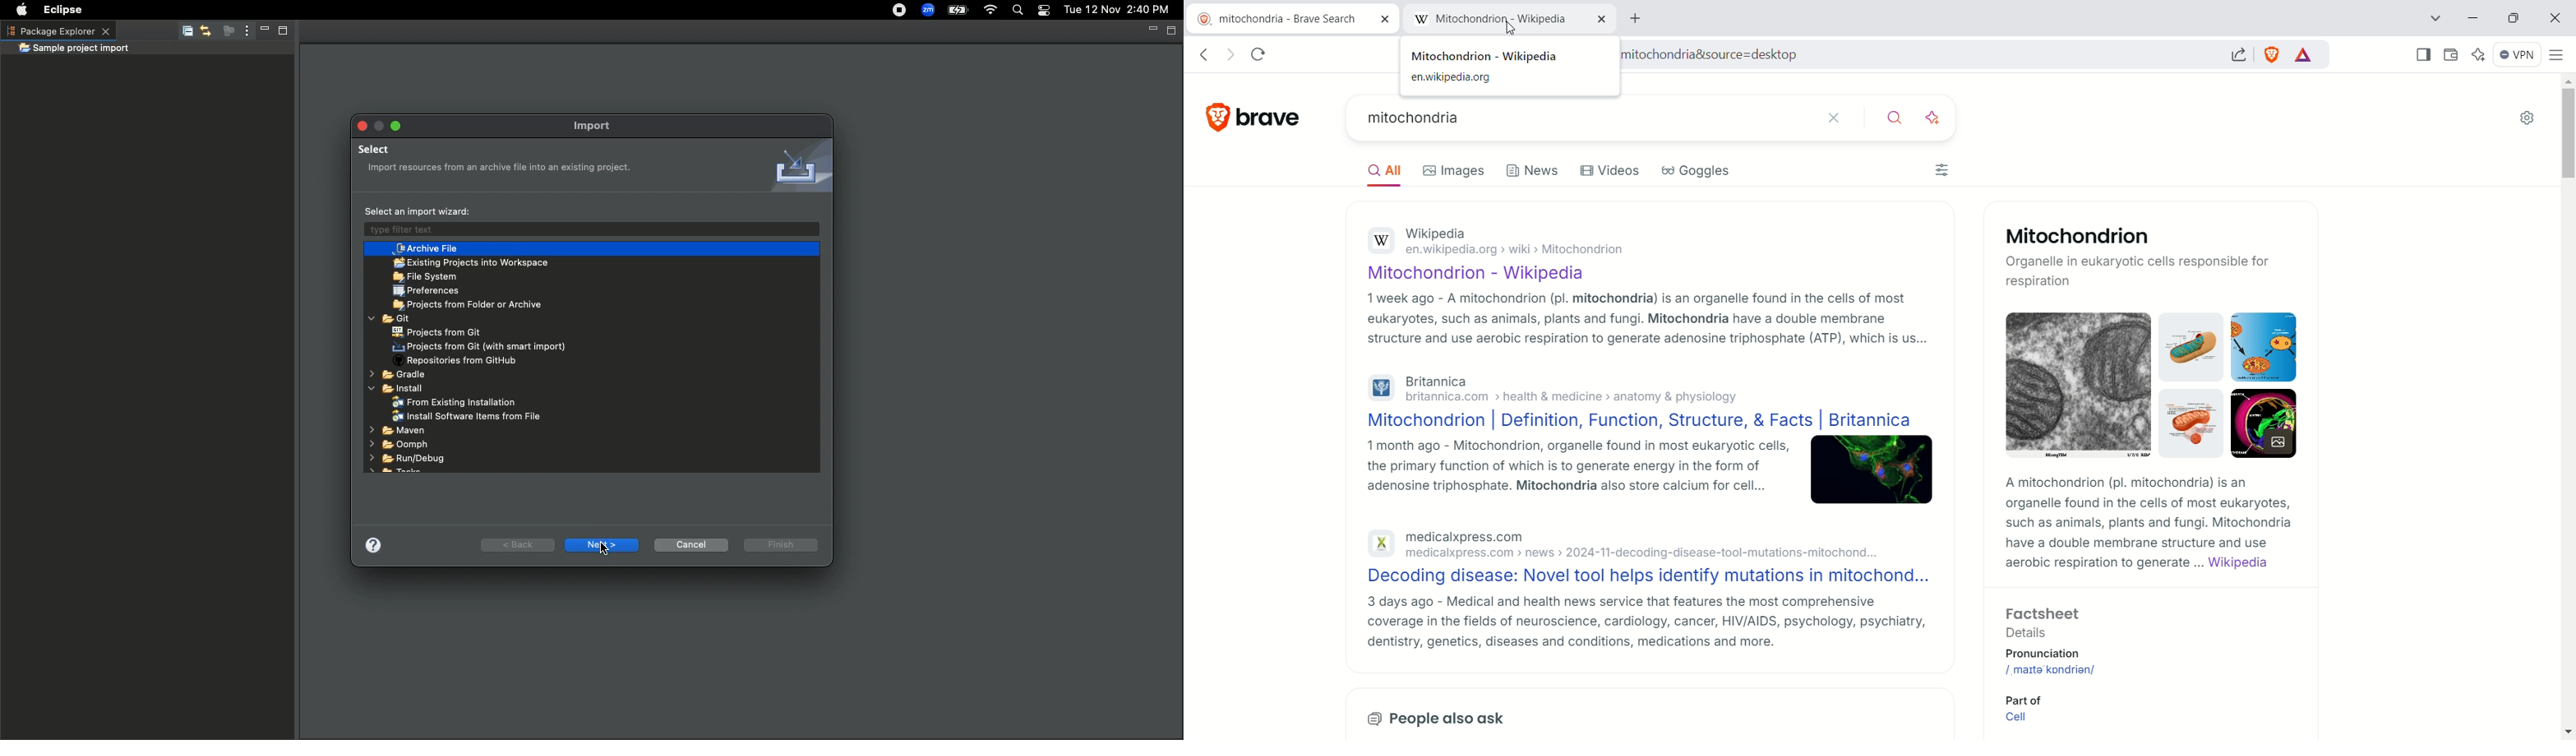 This screenshot has height=756, width=2576. I want to click on Eclipse, so click(65, 10).